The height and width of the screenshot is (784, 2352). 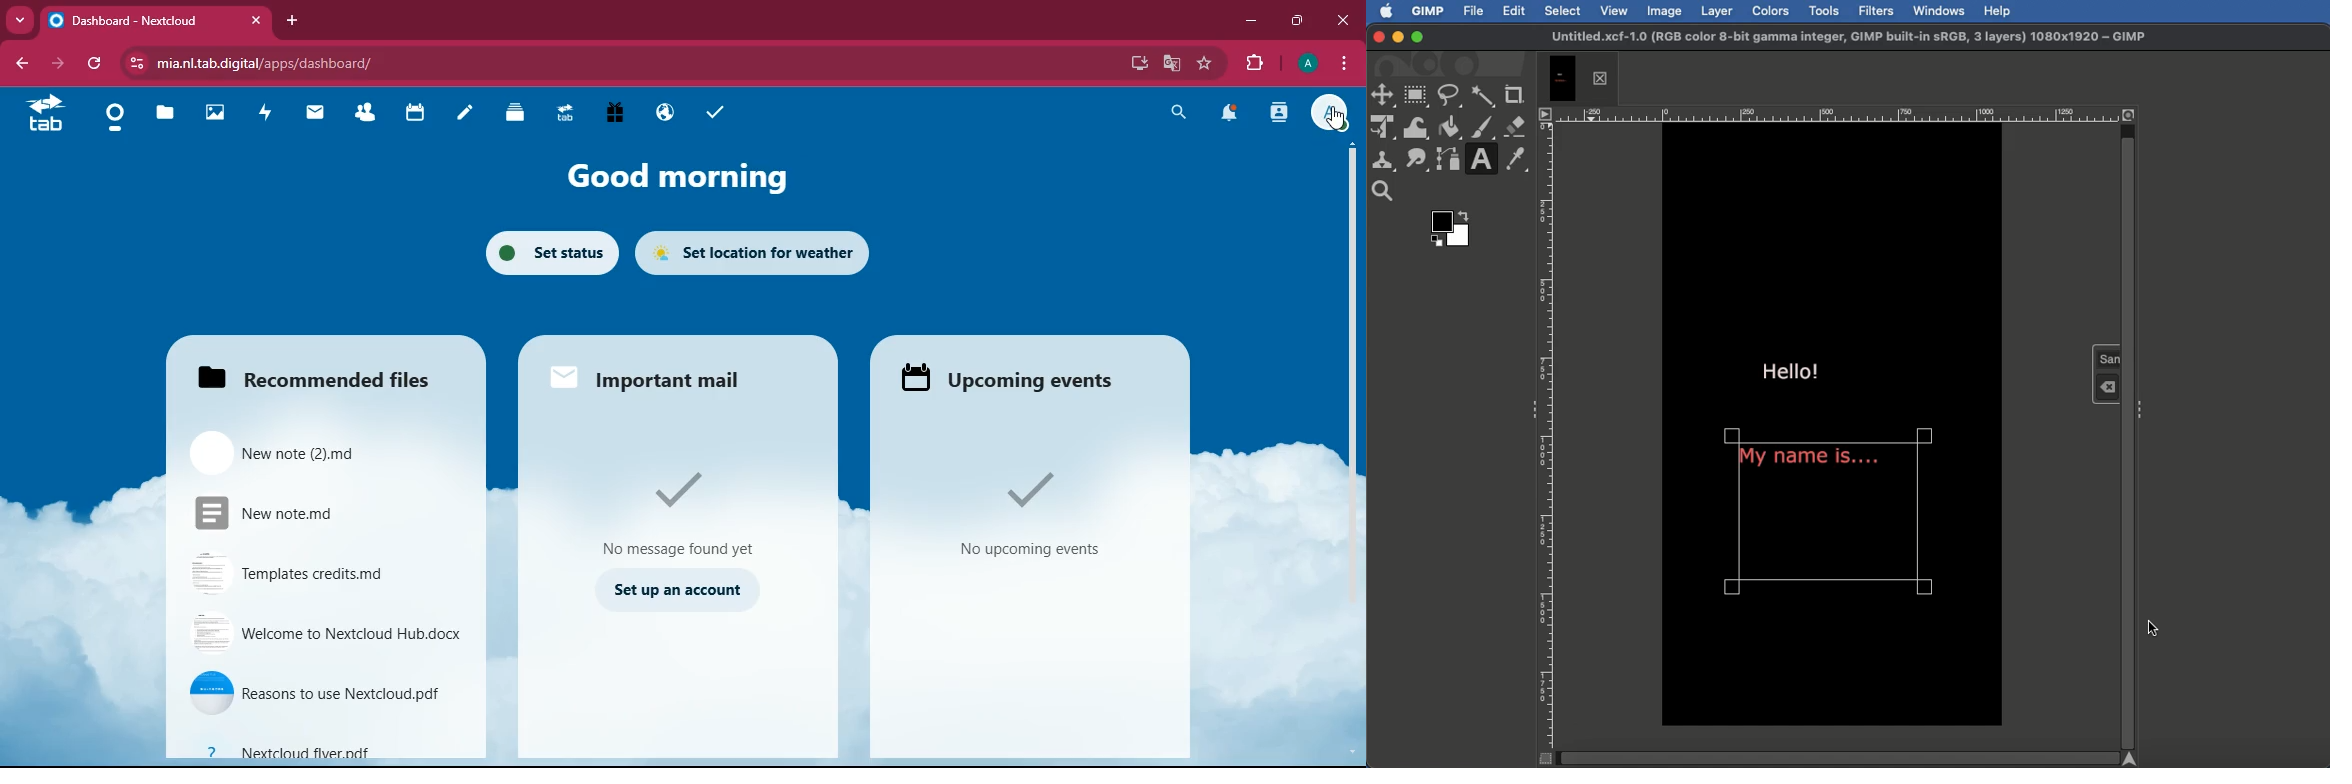 What do you see at coordinates (1481, 125) in the screenshot?
I see `Pain` at bounding box center [1481, 125].